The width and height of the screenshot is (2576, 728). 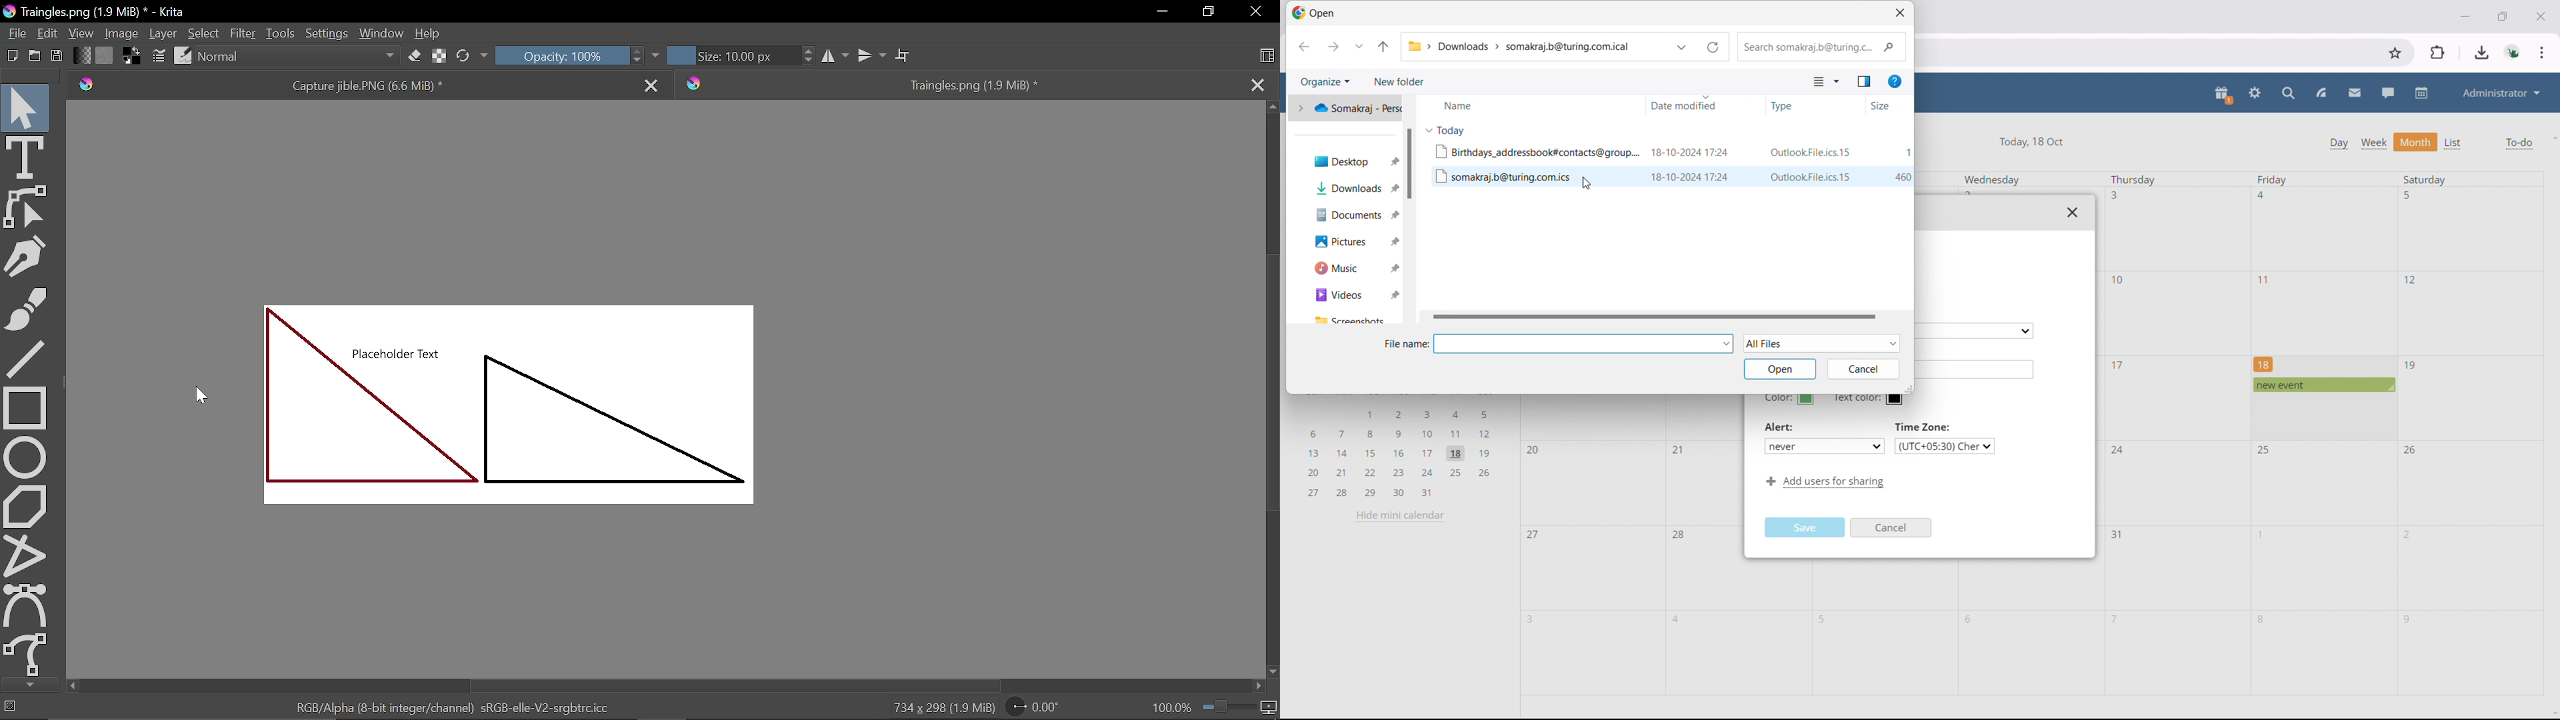 What do you see at coordinates (1254, 12) in the screenshot?
I see `Close window` at bounding box center [1254, 12].